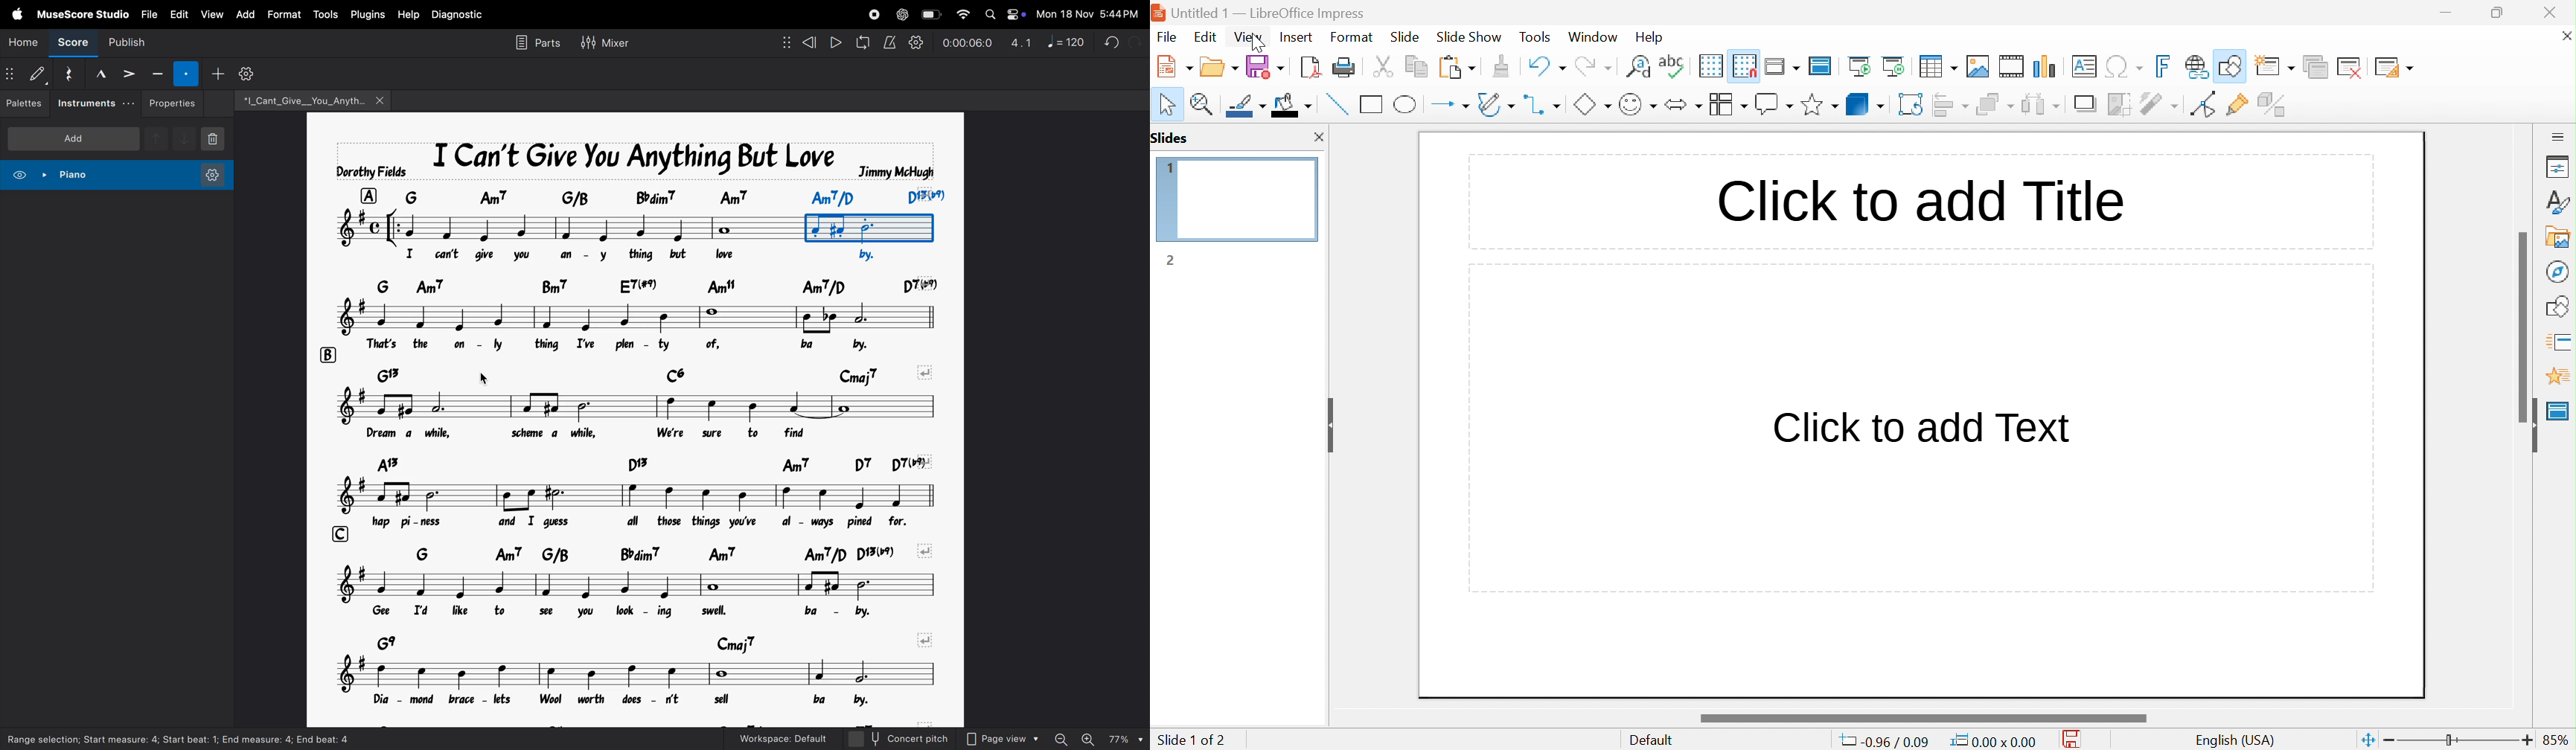  I want to click on plugins, so click(368, 16).